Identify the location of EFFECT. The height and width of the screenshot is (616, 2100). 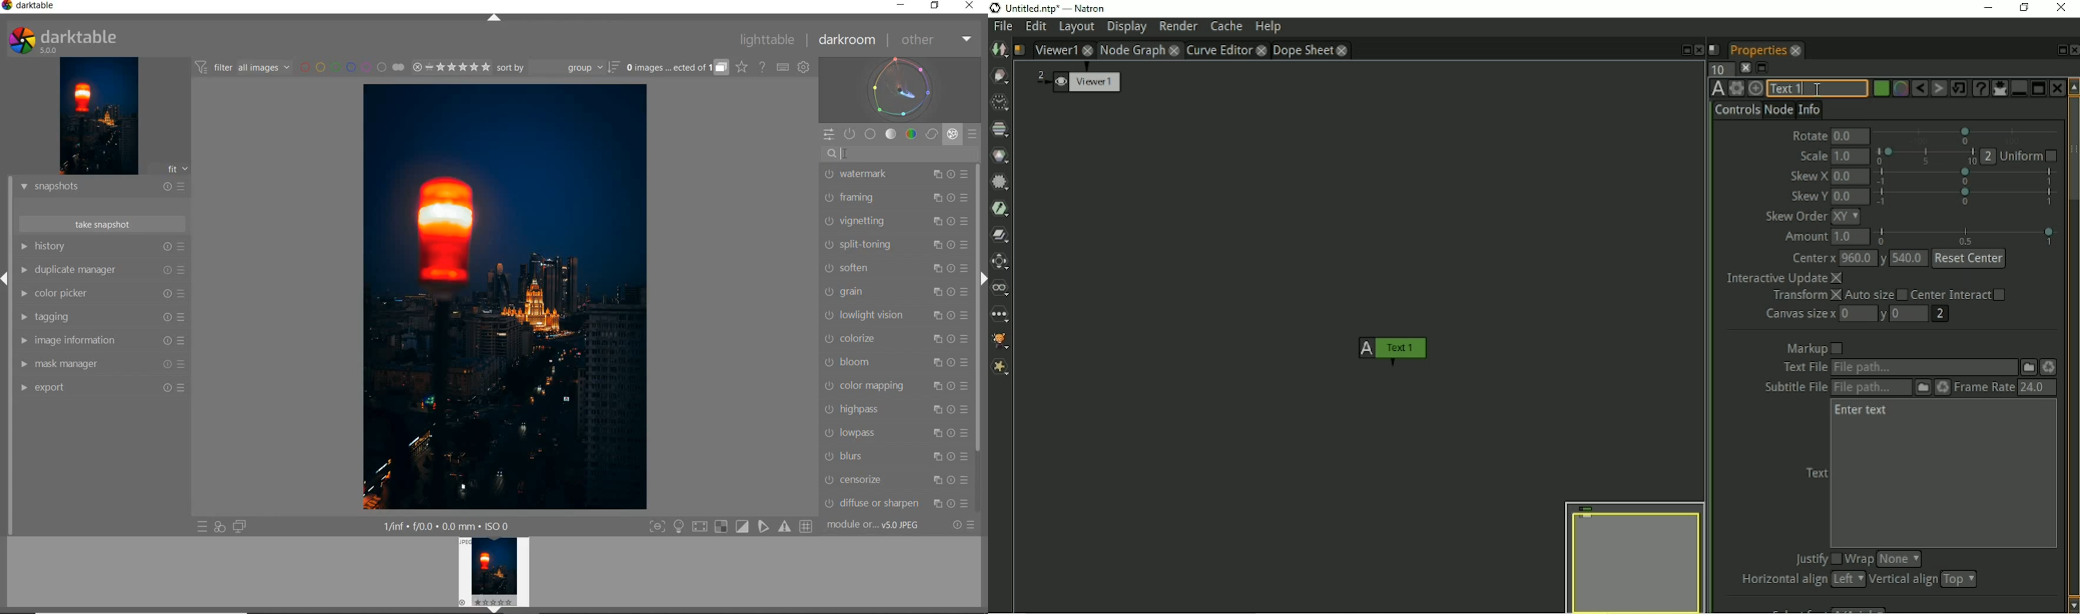
(952, 134).